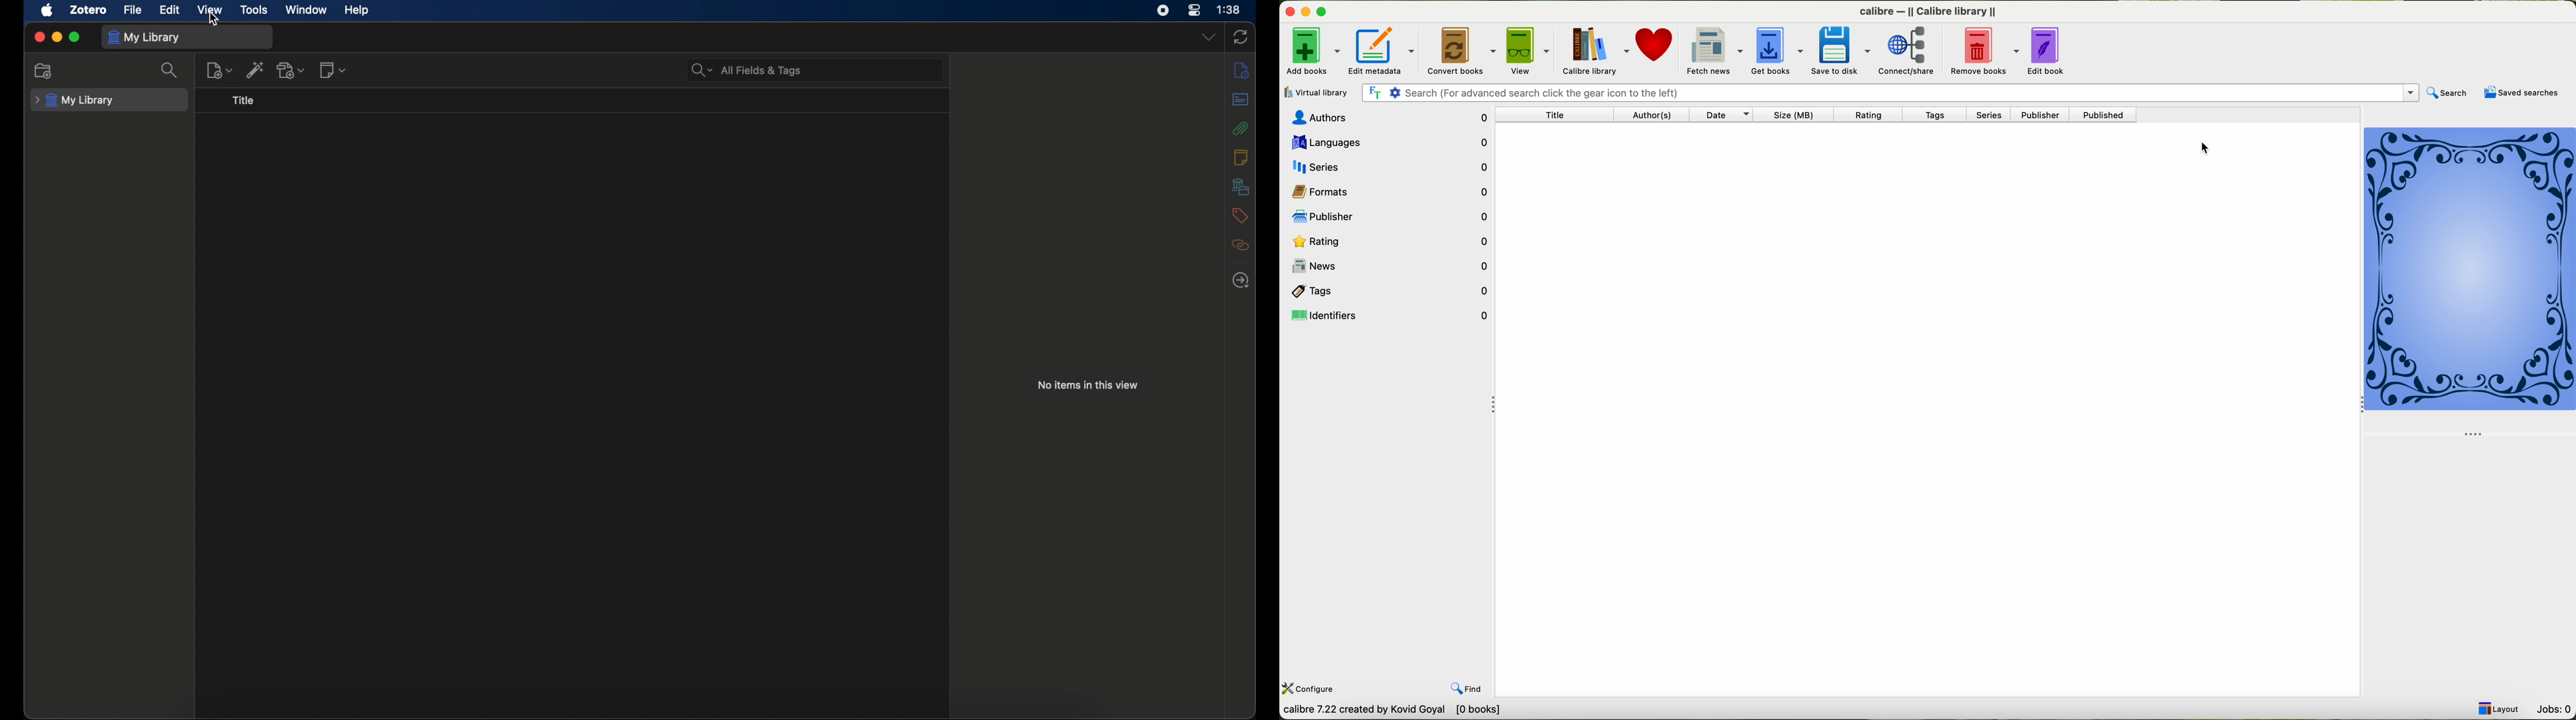 Image resolution: width=2576 pixels, height=728 pixels. What do you see at coordinates (307, 10) in the screenshot?
I see `window` at bounding box center [307, 10].